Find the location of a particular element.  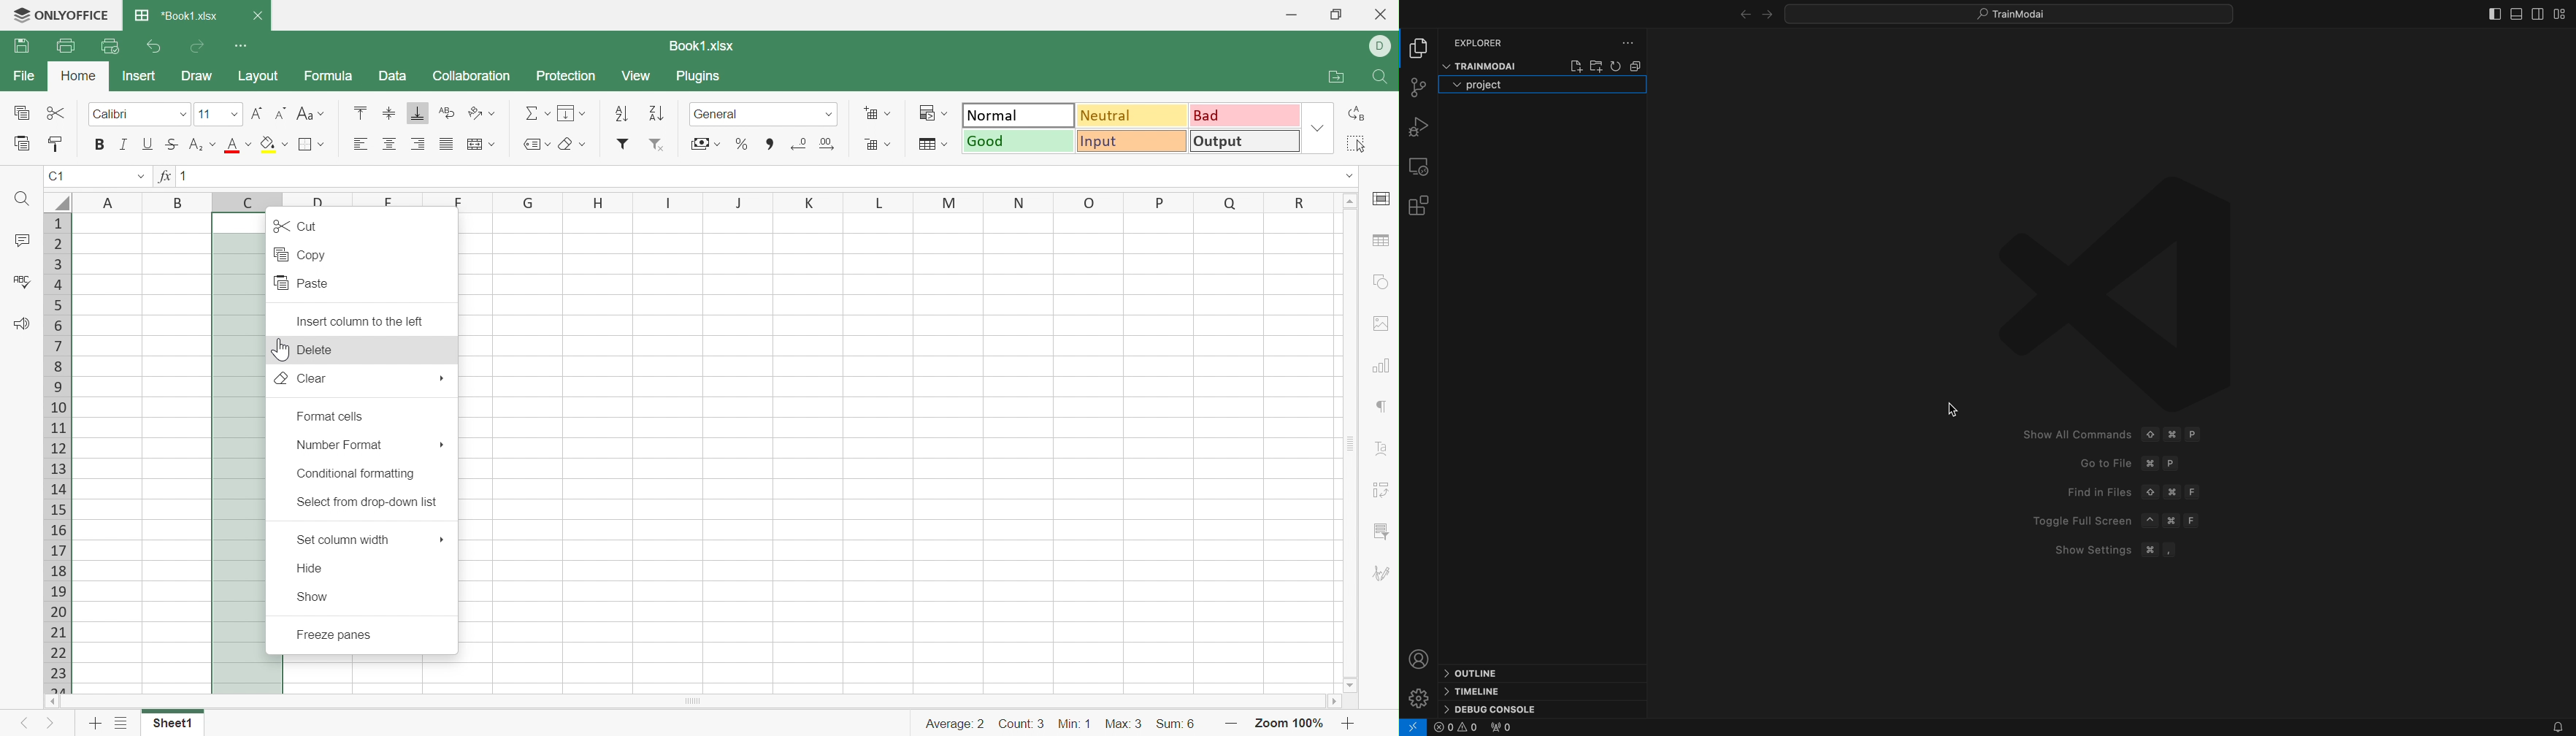

Freeze panes is located at coordinates (337, 635).